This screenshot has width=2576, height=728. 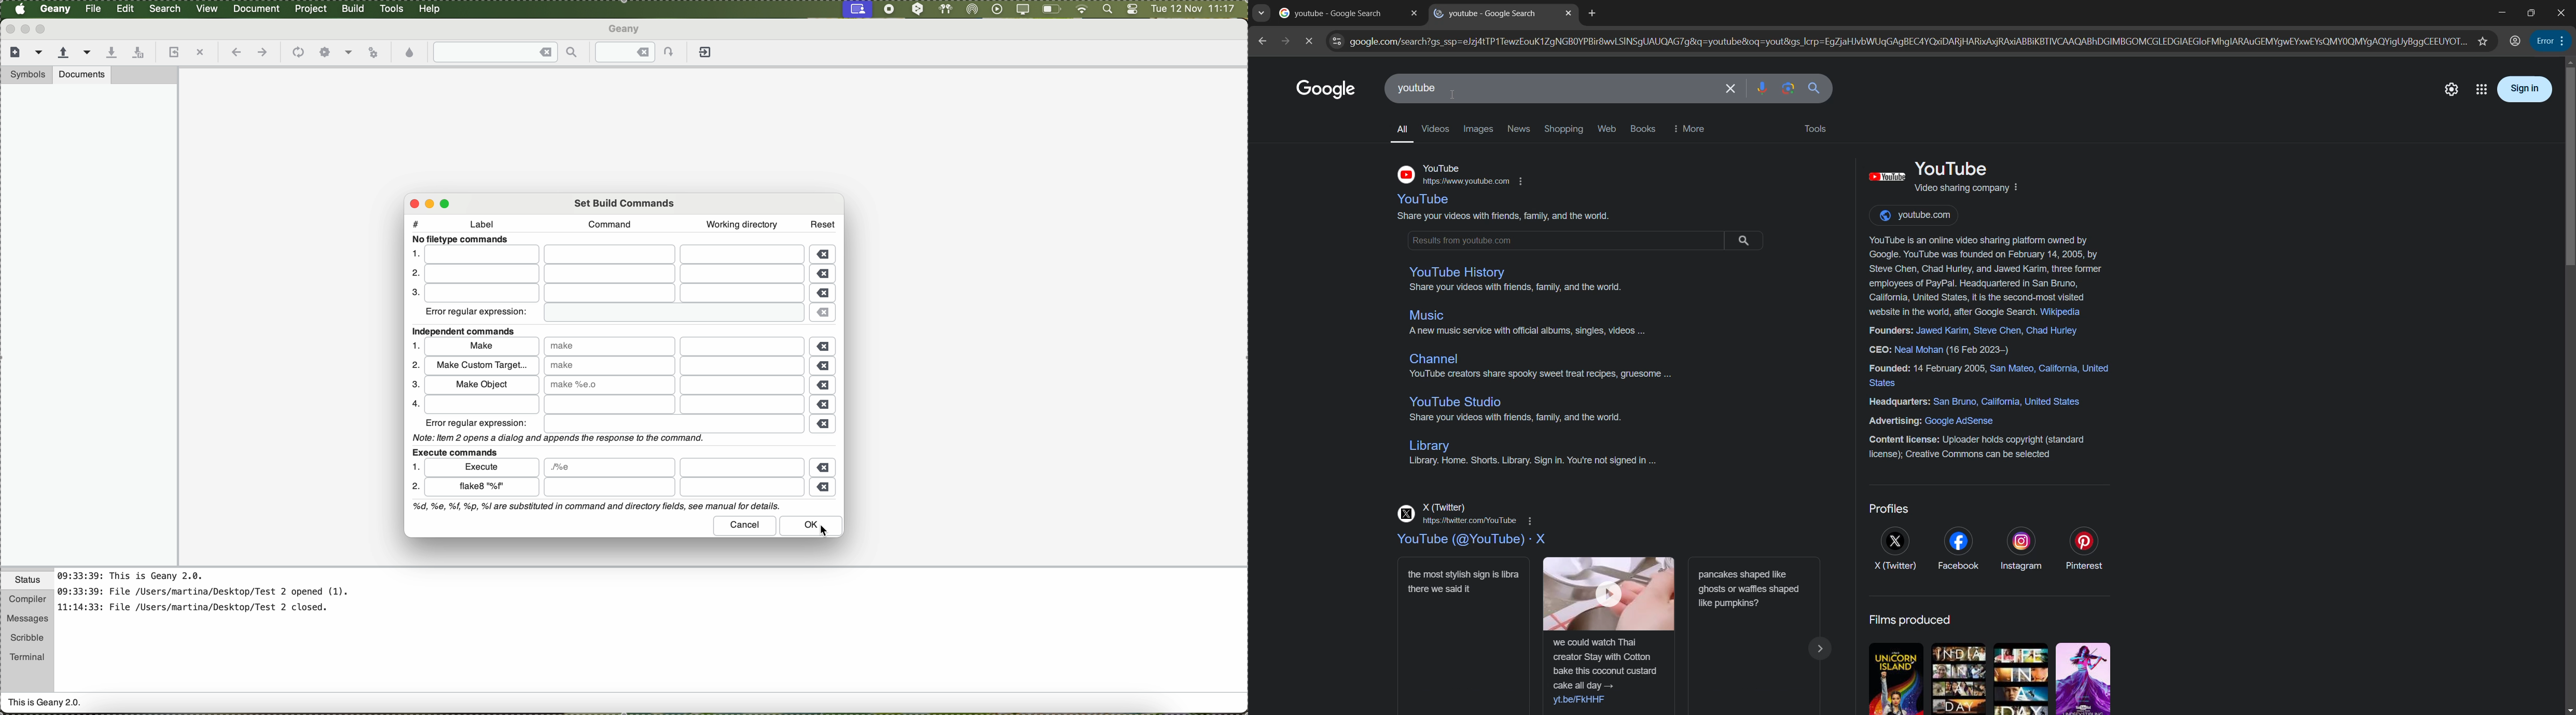 What do you see at coordinates (1594, 13) in the screenshot?
I see `new tab` at bounding box center [1594, 13].